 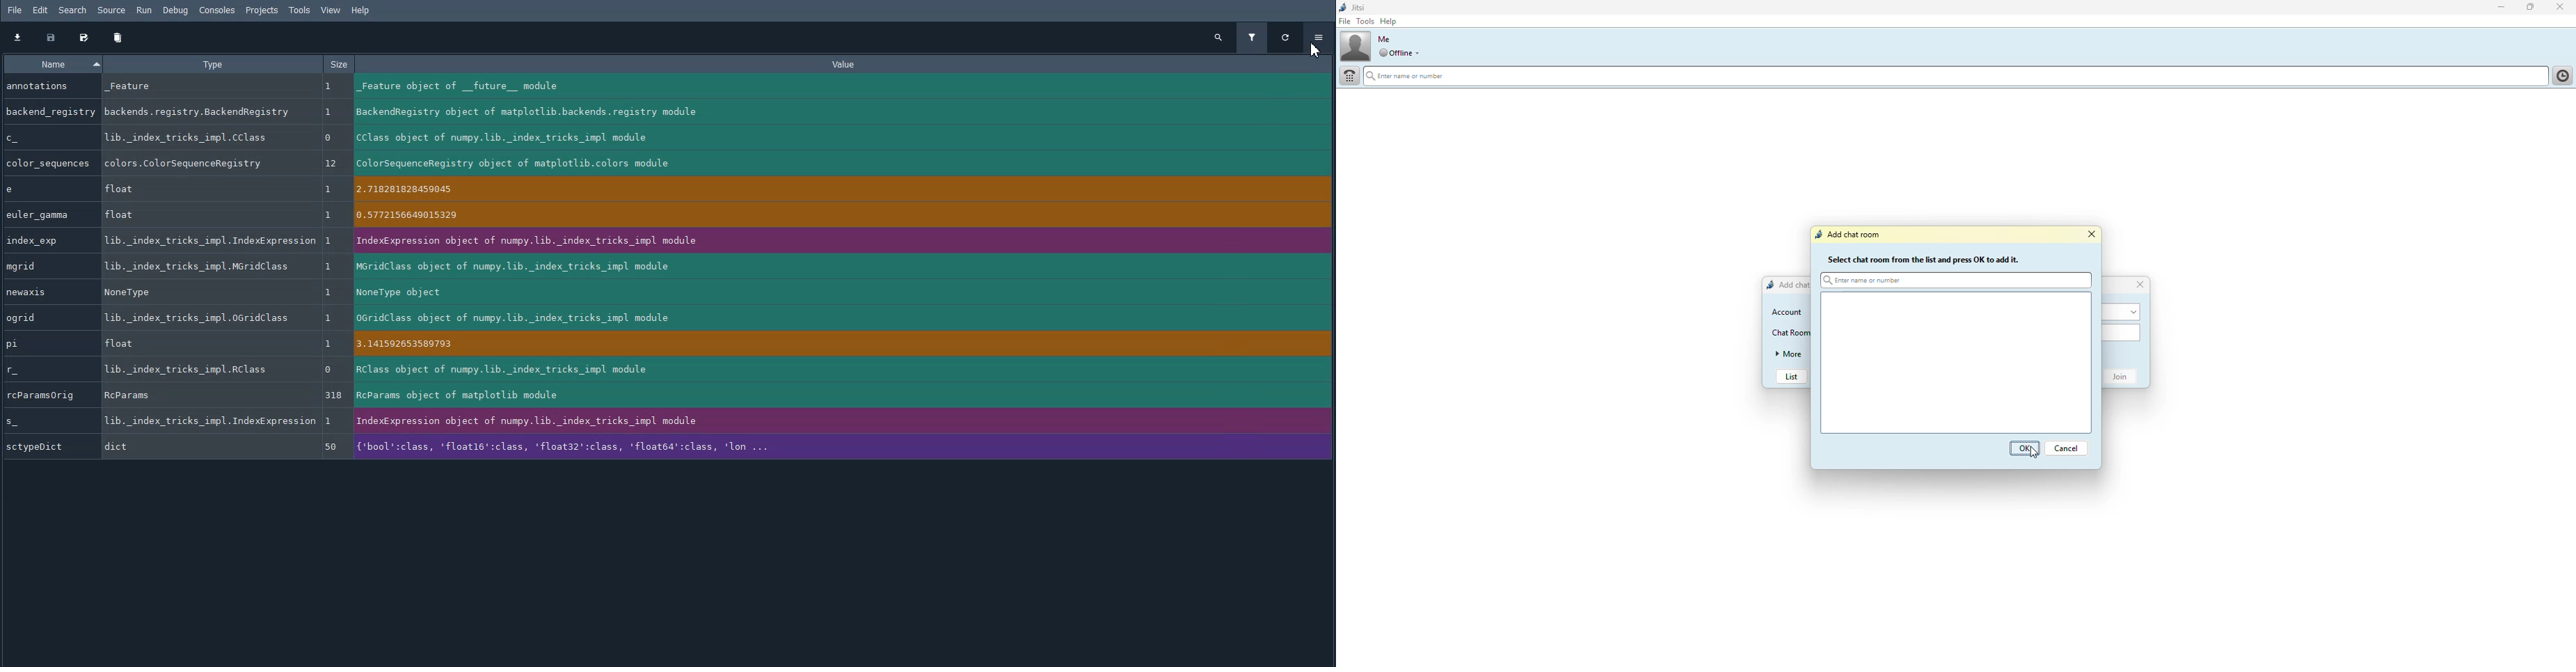 I want to click on RClass object of numpy.lib._index_tricks_impl module, so click(x=844, y=370).